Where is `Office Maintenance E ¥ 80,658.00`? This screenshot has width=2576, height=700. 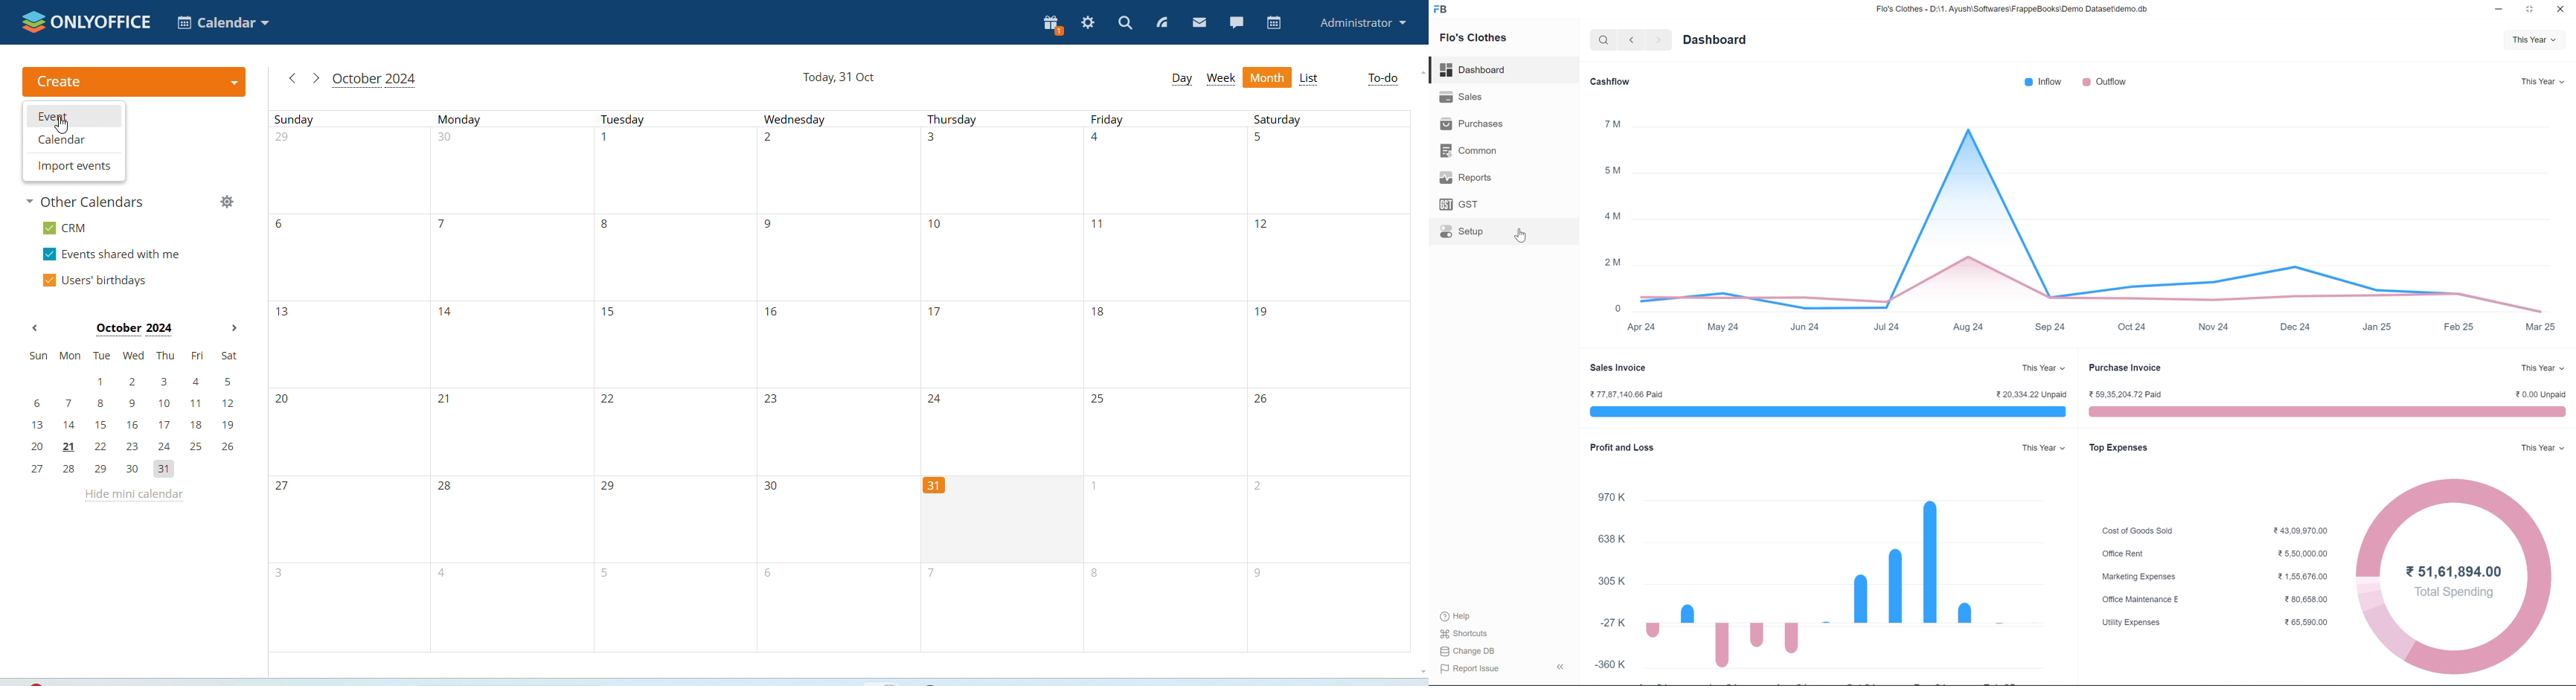
Office Maintenance E ¥ 80,658.00 is located at coordinates (2214, 599).